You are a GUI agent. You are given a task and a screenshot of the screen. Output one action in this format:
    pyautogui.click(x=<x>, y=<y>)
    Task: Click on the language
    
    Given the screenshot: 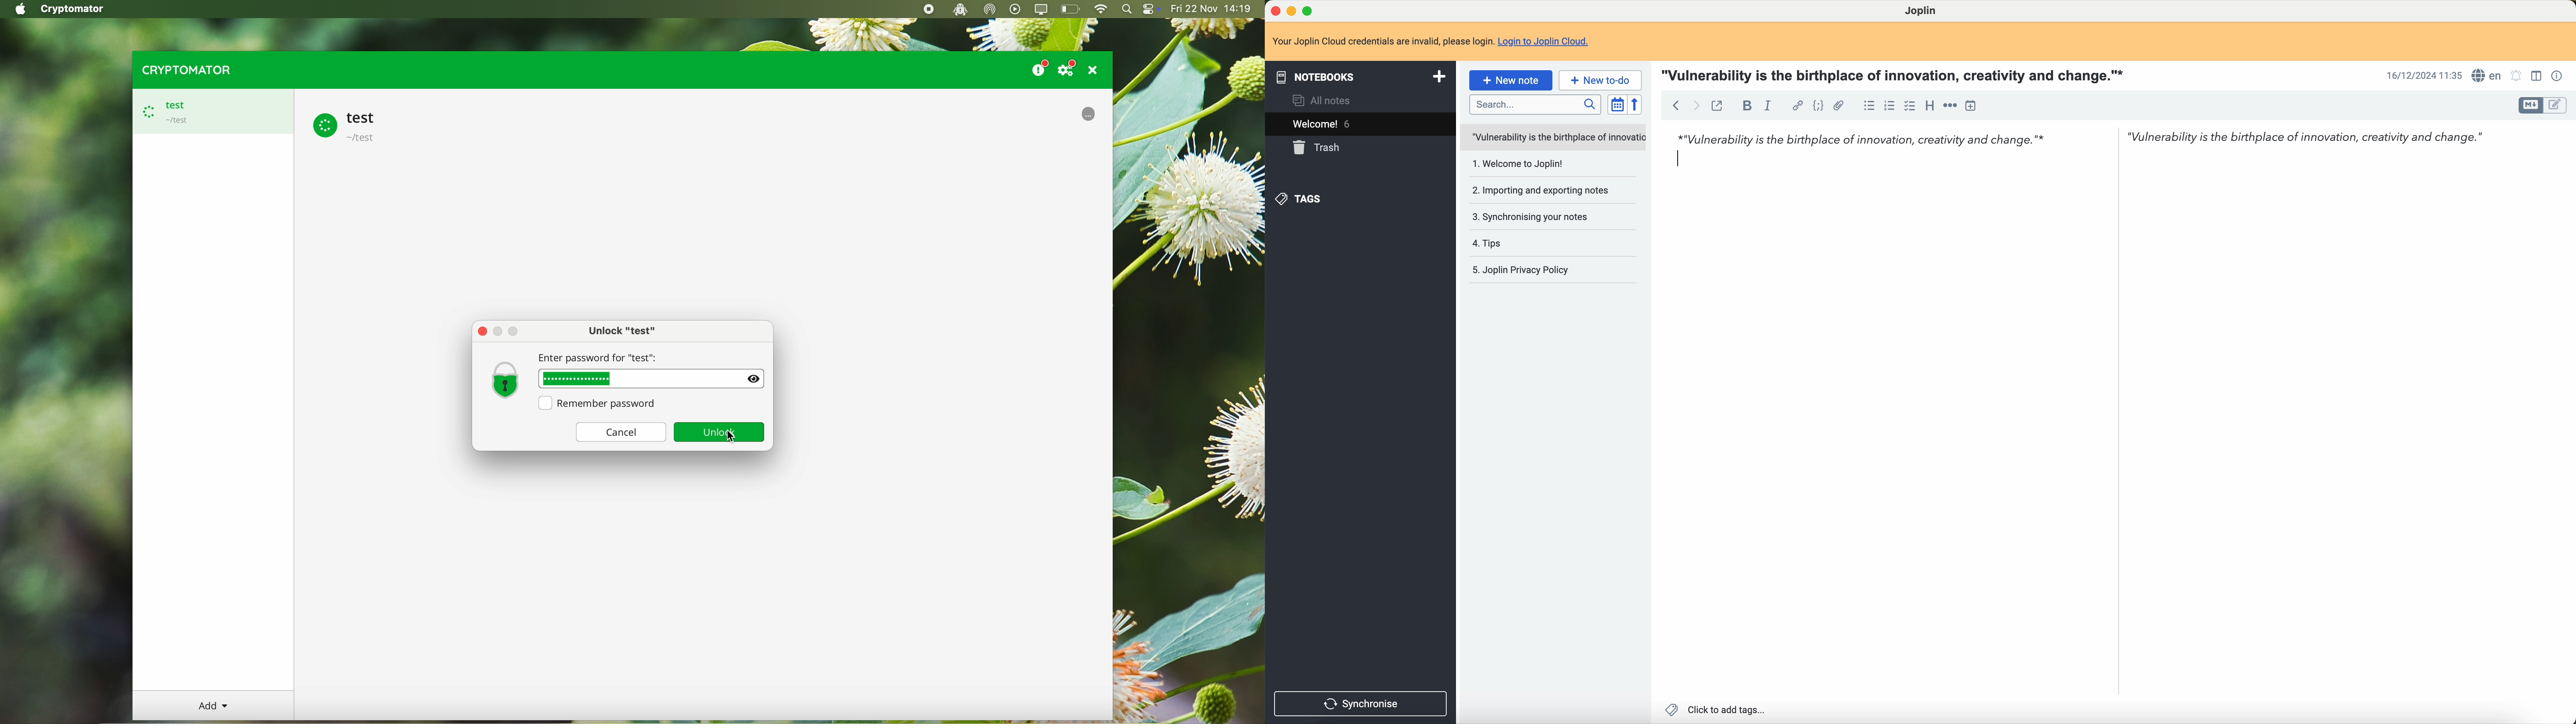 What is the action you would take?
    pyautogui.click(x=2487, y=76)
    